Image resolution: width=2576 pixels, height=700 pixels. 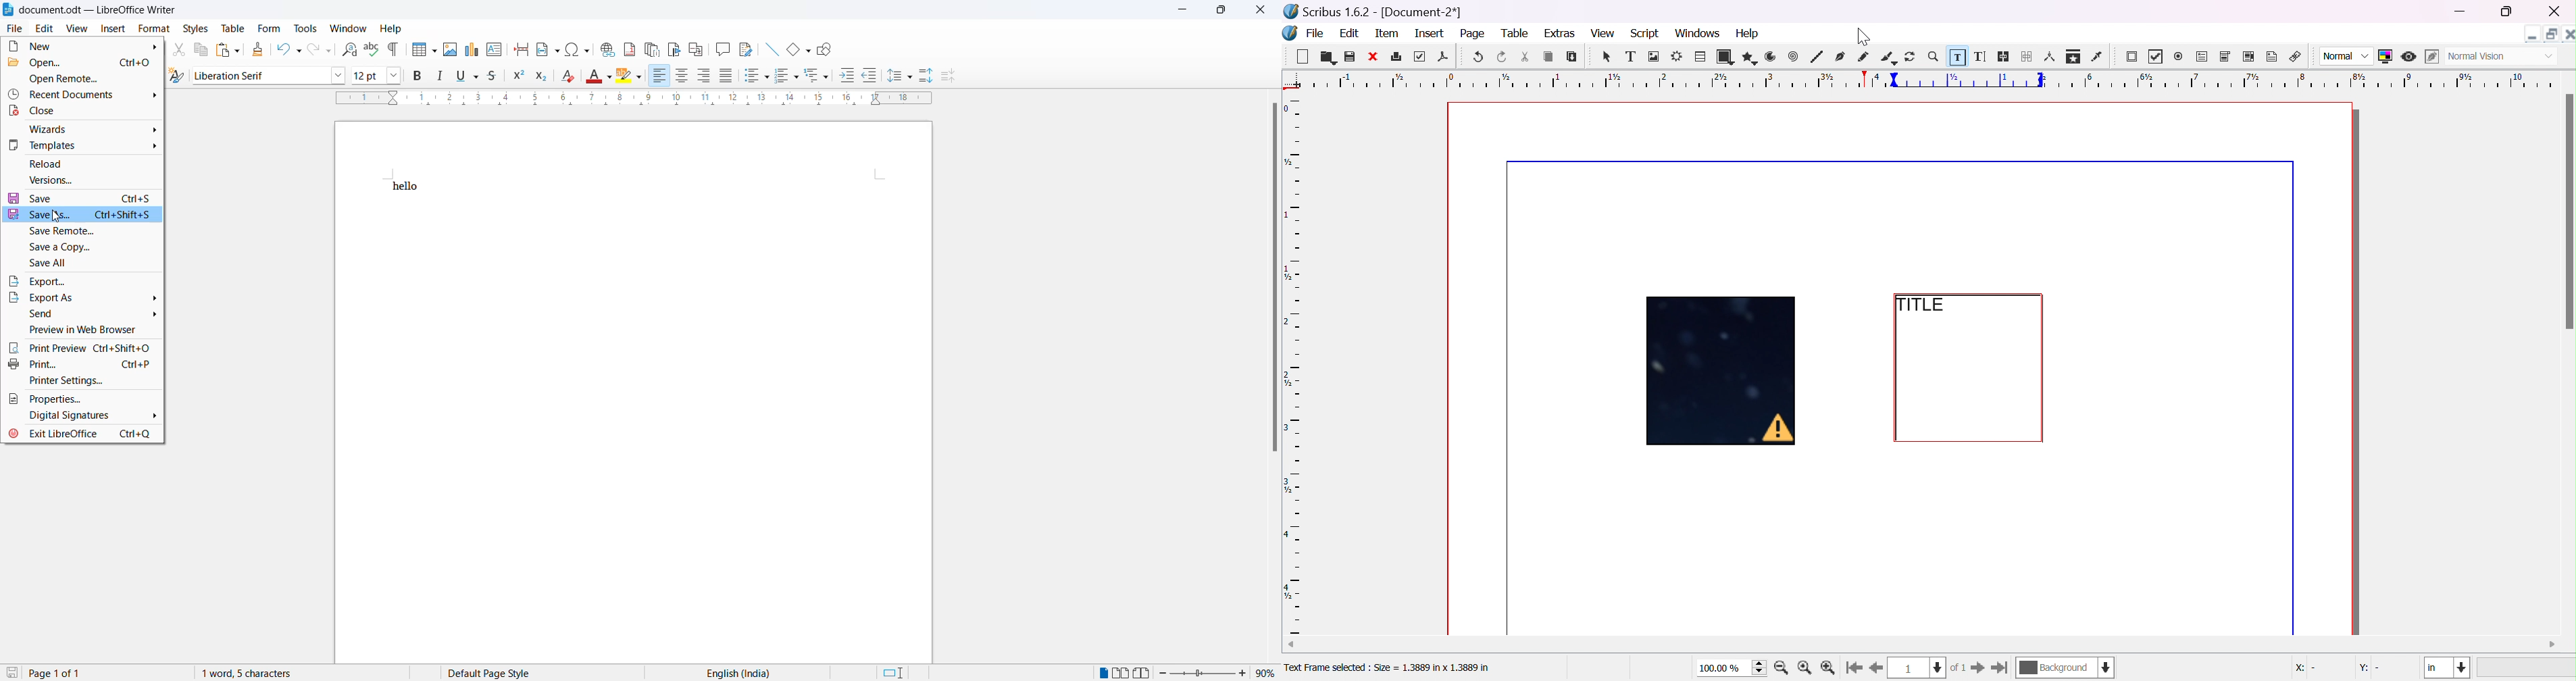 What do you see at coordinates (2202, 57) in the screenshot?
I see `PDF text field` at bounding box center [2202, 57].